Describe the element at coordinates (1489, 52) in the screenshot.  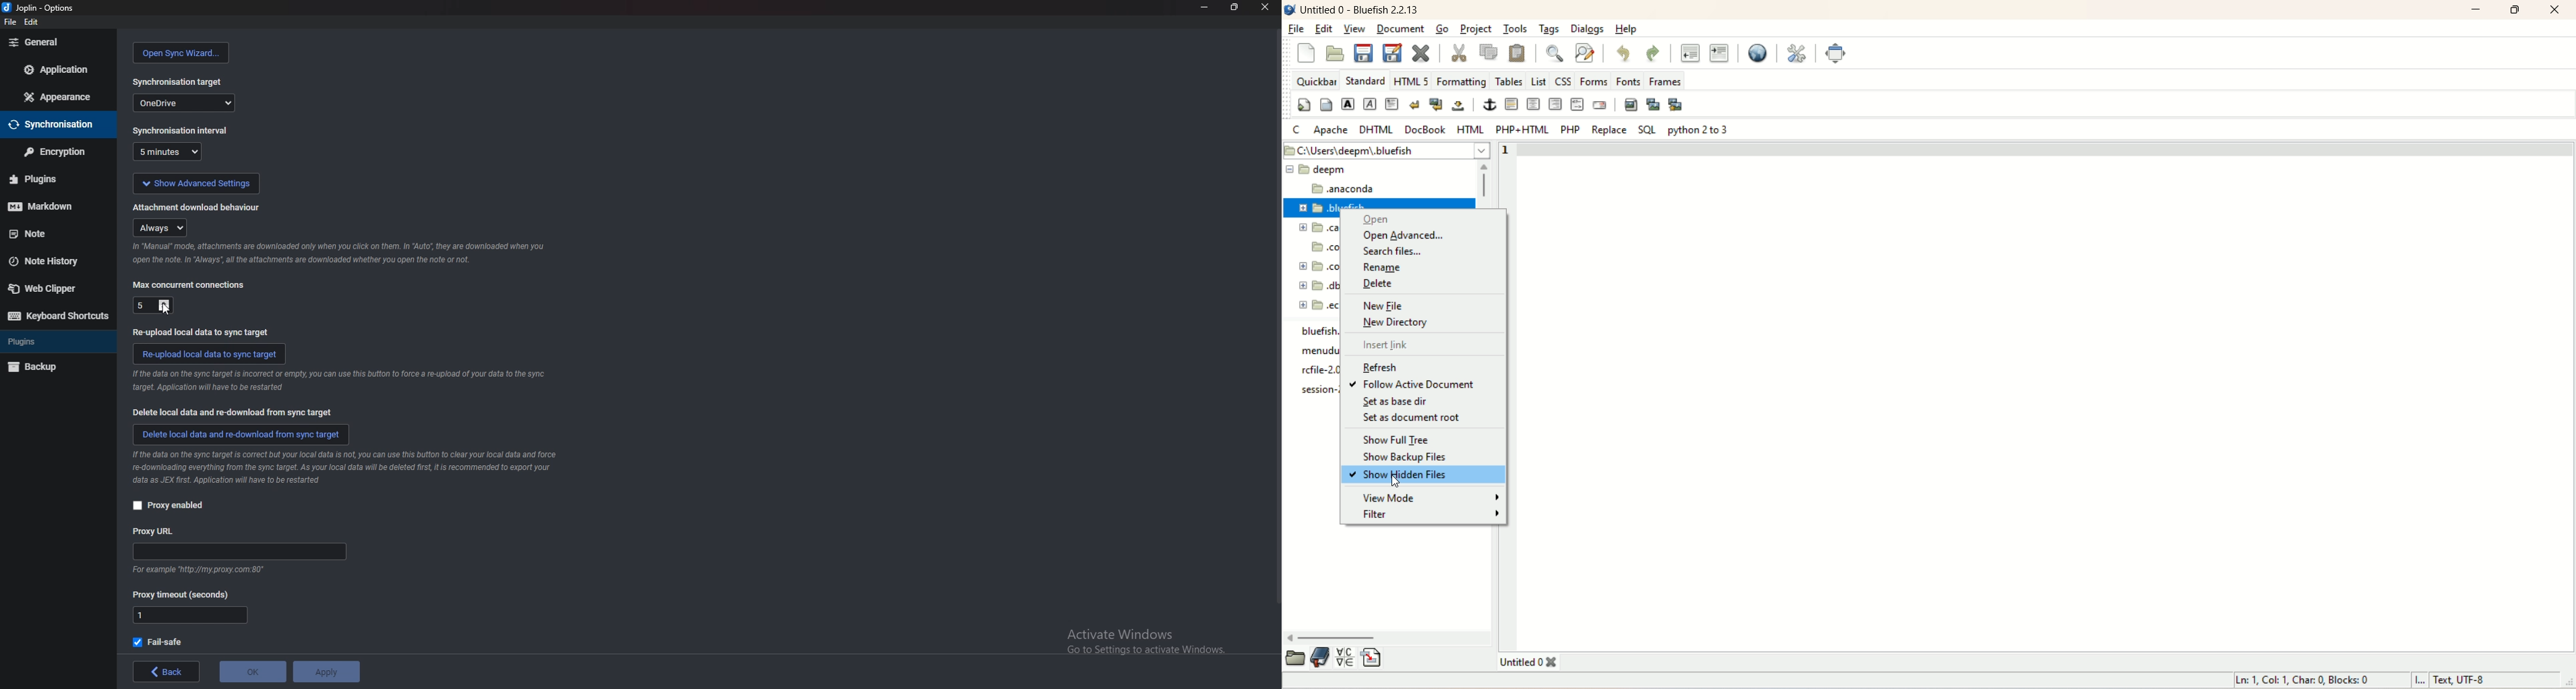
I see `copy` at that location.